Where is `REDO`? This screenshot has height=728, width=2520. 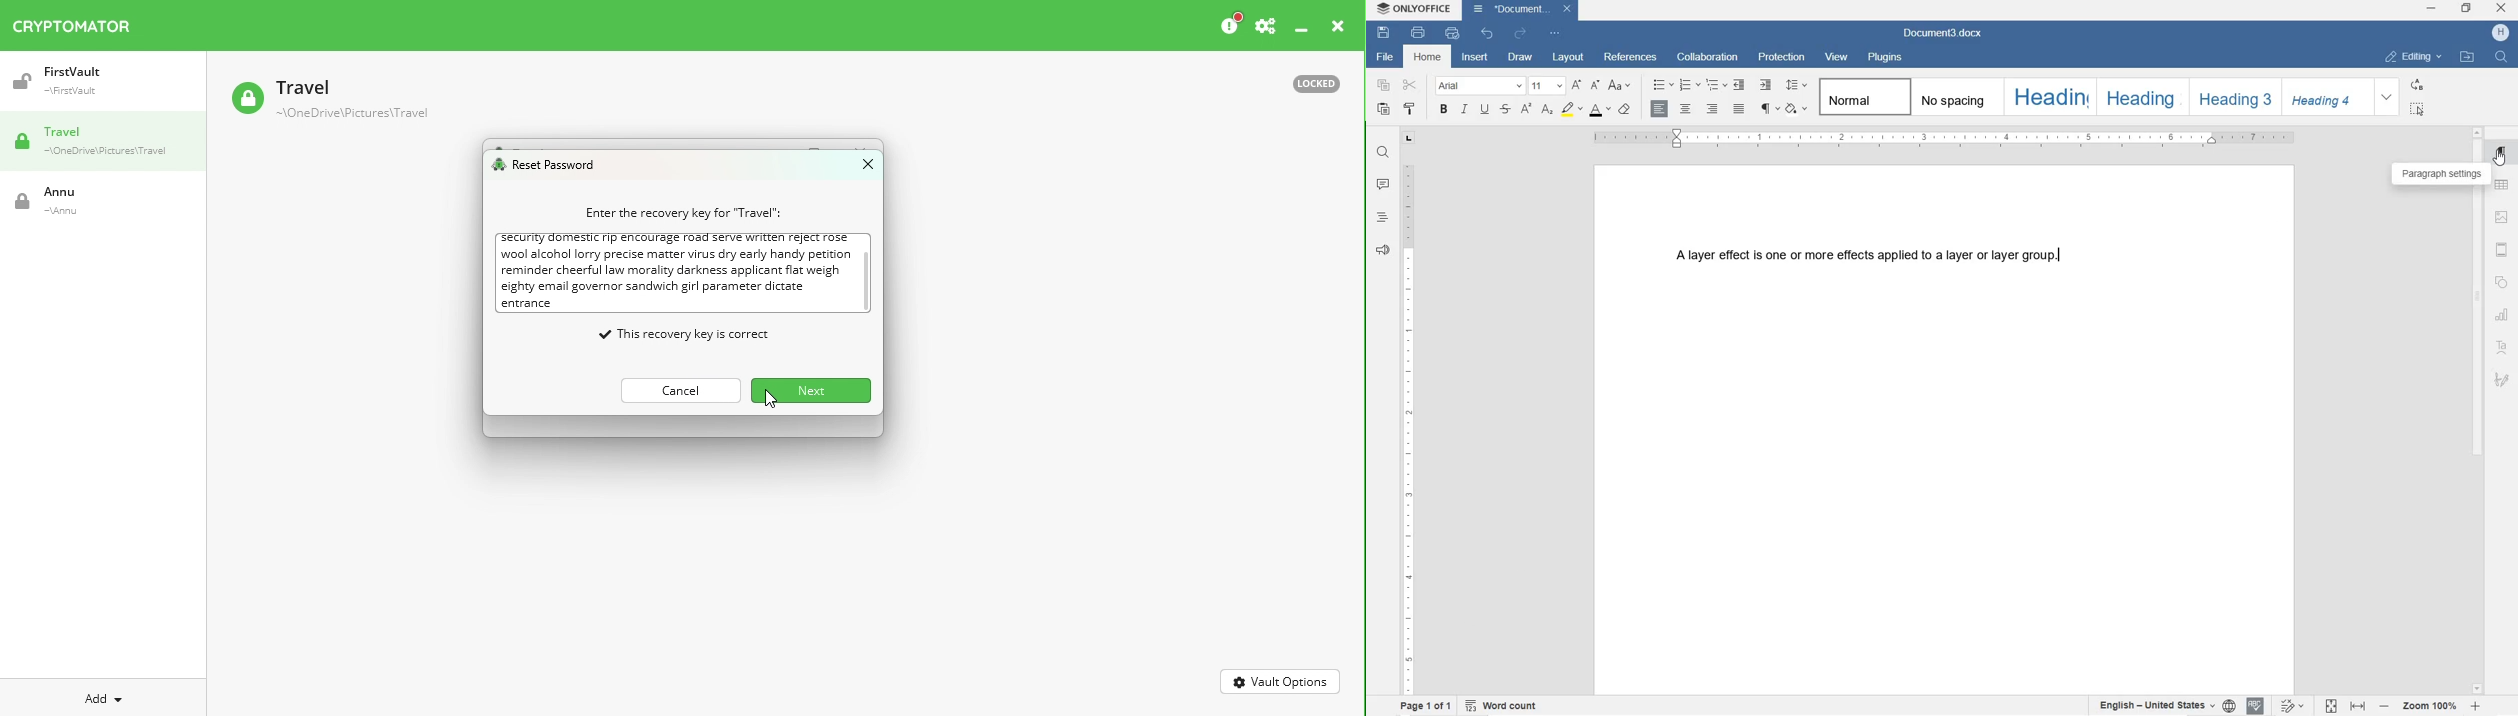
REDO is located at coordinates (1522, 34).